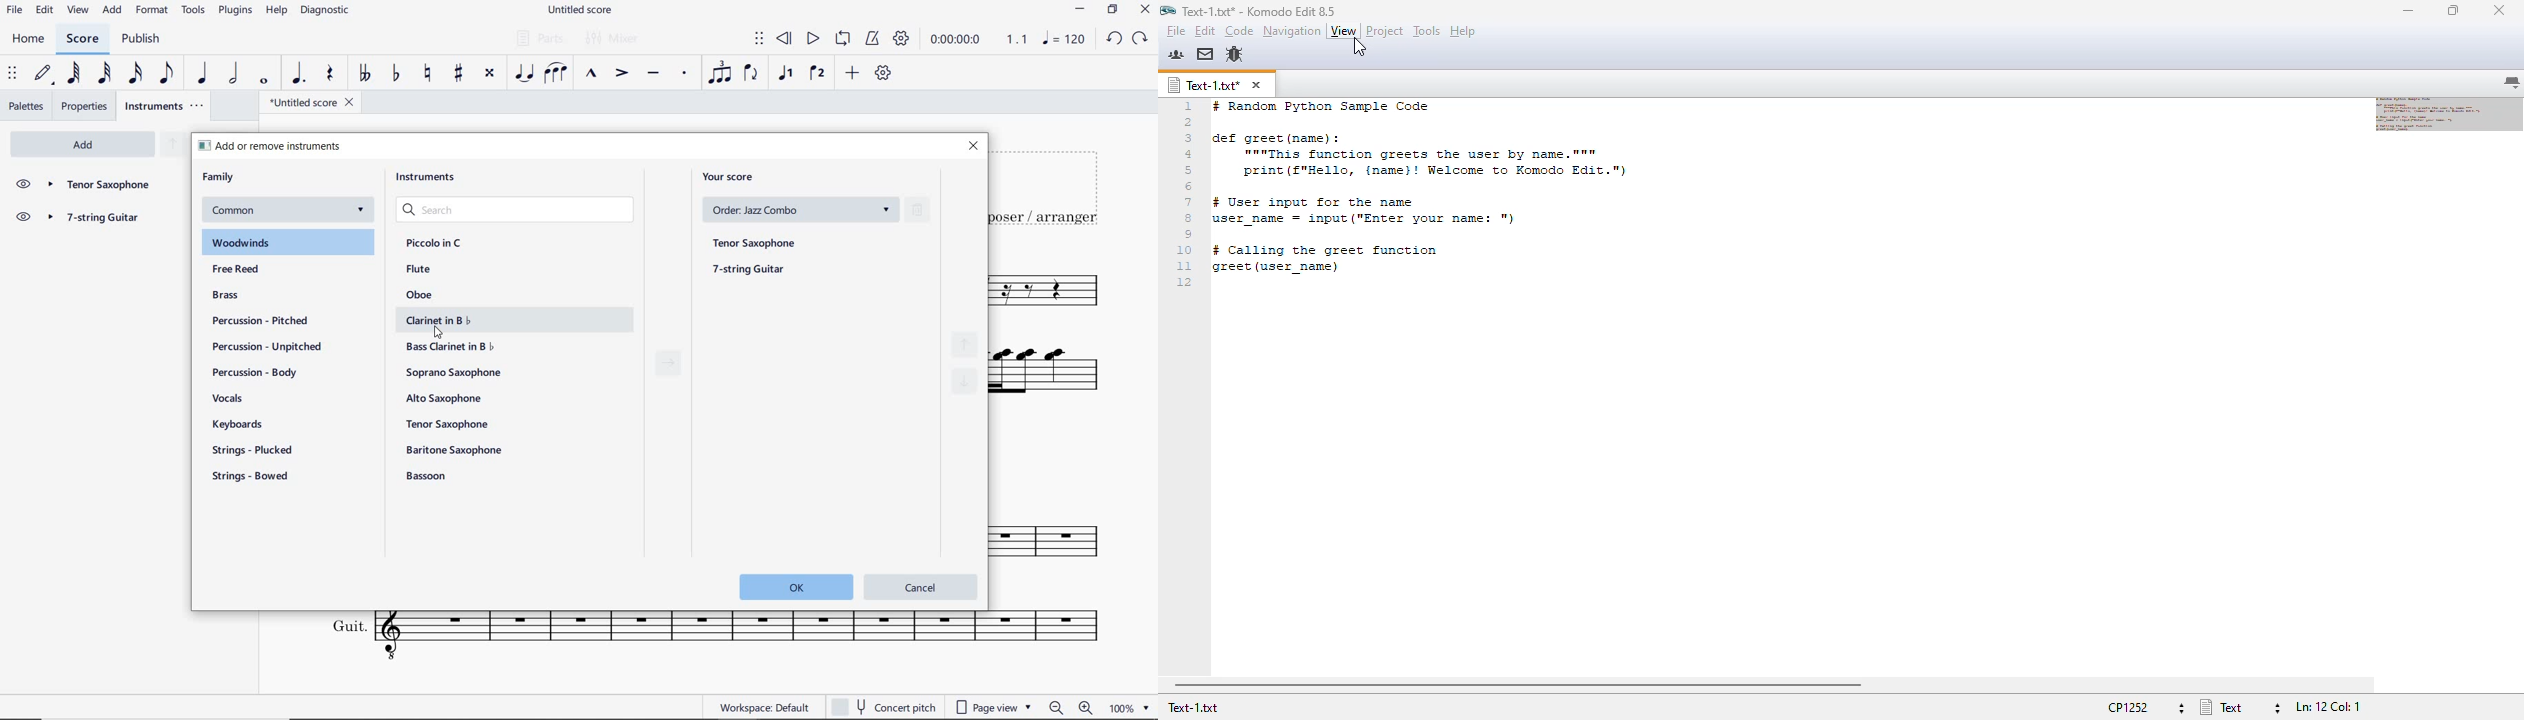 The image size is (2548, 728). I want to click on INSTRUMENT: T.SAX, so click(1056, 531).